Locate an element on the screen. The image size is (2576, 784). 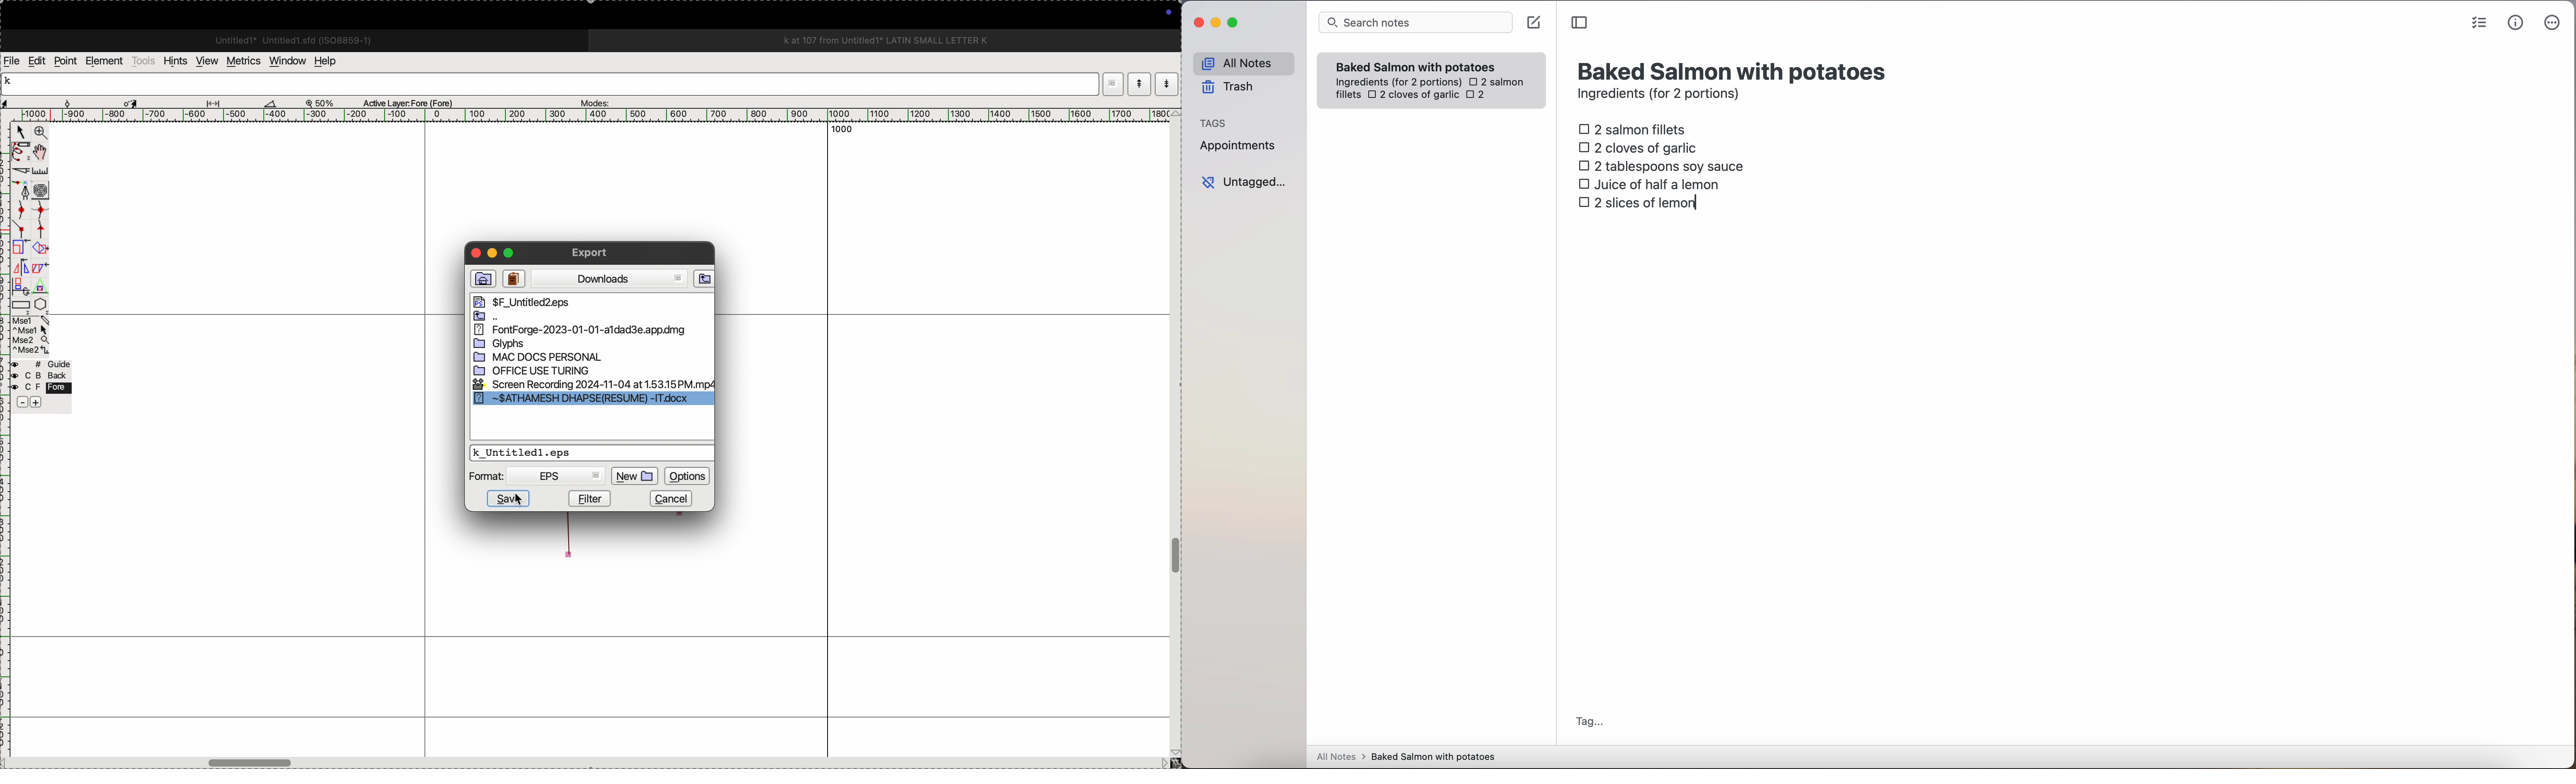
all notes > baked Salmon with potatoes is located at coordinates (1406, 756).